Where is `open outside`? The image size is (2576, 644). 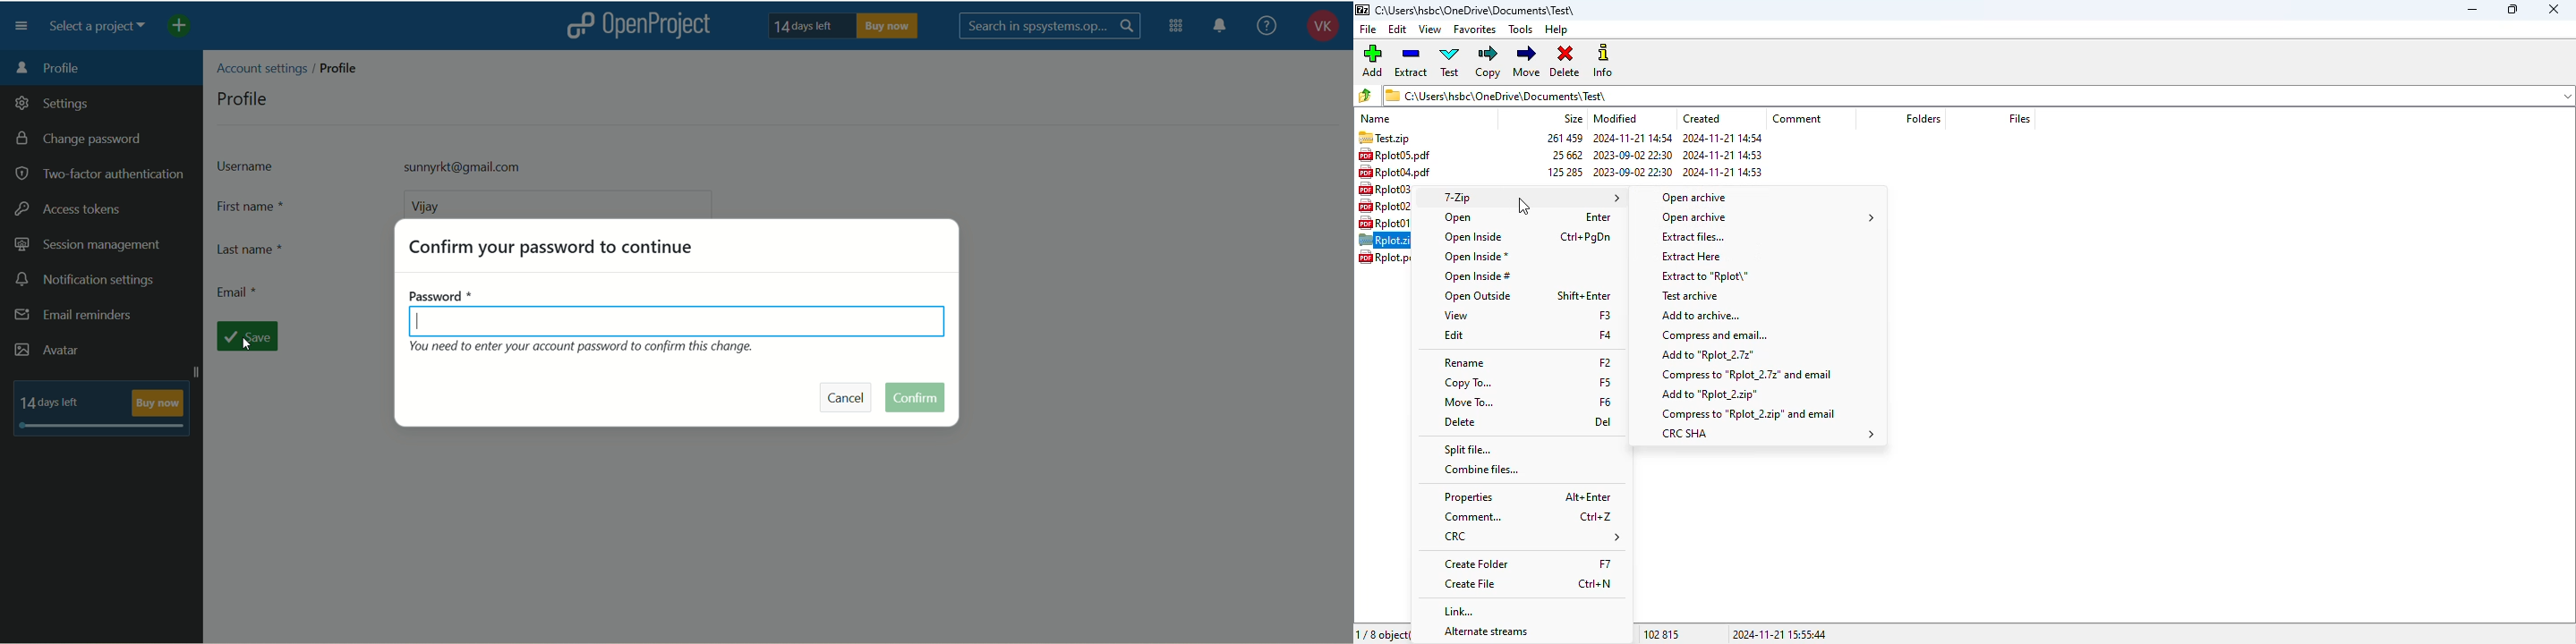
open outside is located at coordinates (1476, 297).